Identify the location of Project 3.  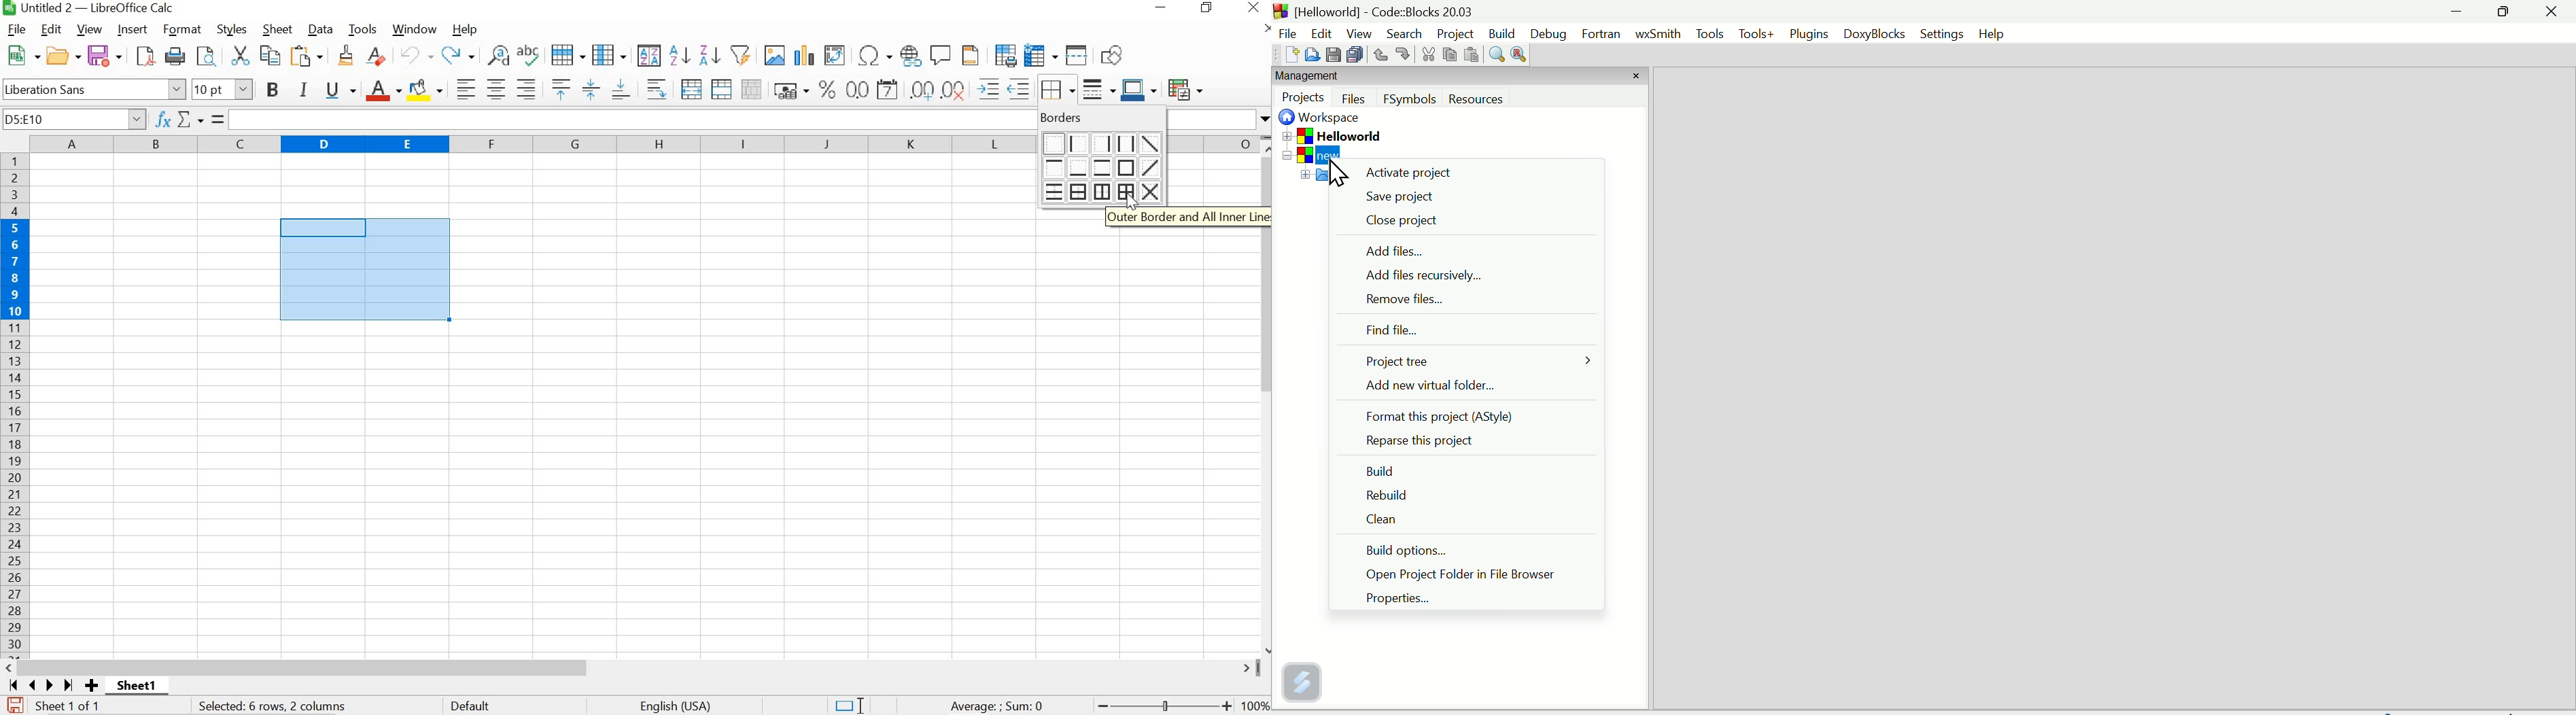
(1392, 361).